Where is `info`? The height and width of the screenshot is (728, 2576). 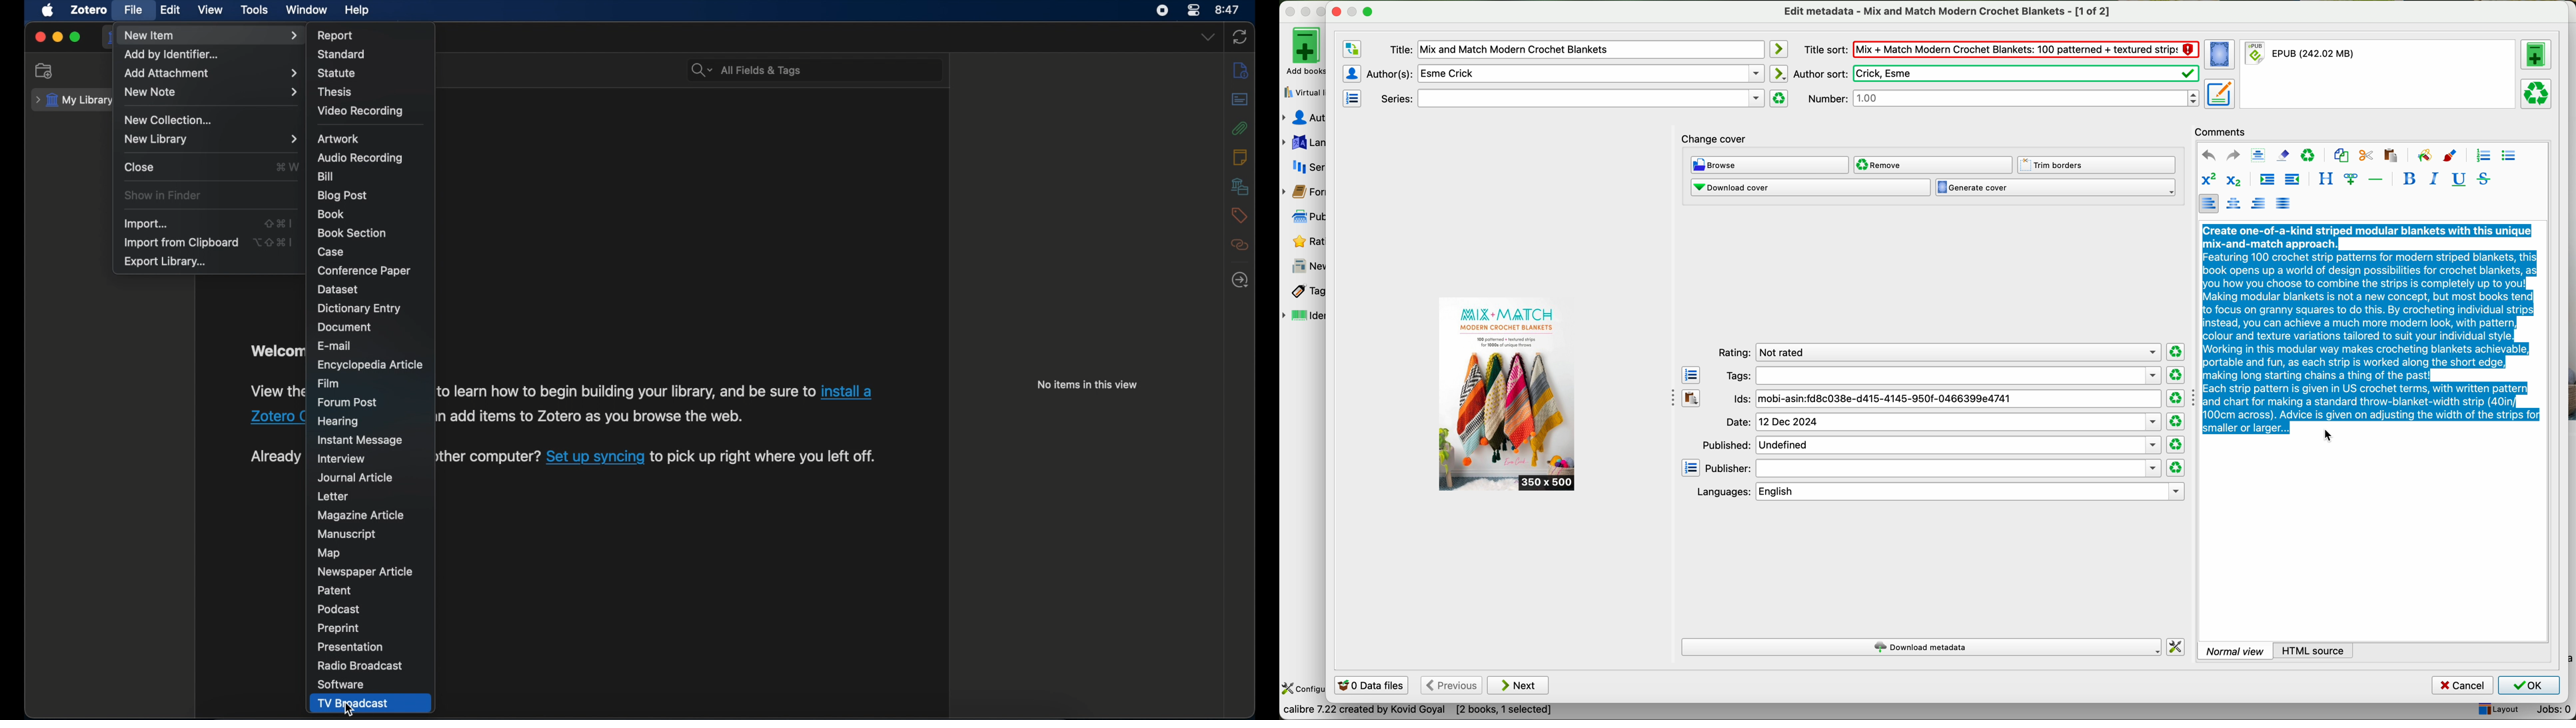 info is located at coordinates (1242, 69).